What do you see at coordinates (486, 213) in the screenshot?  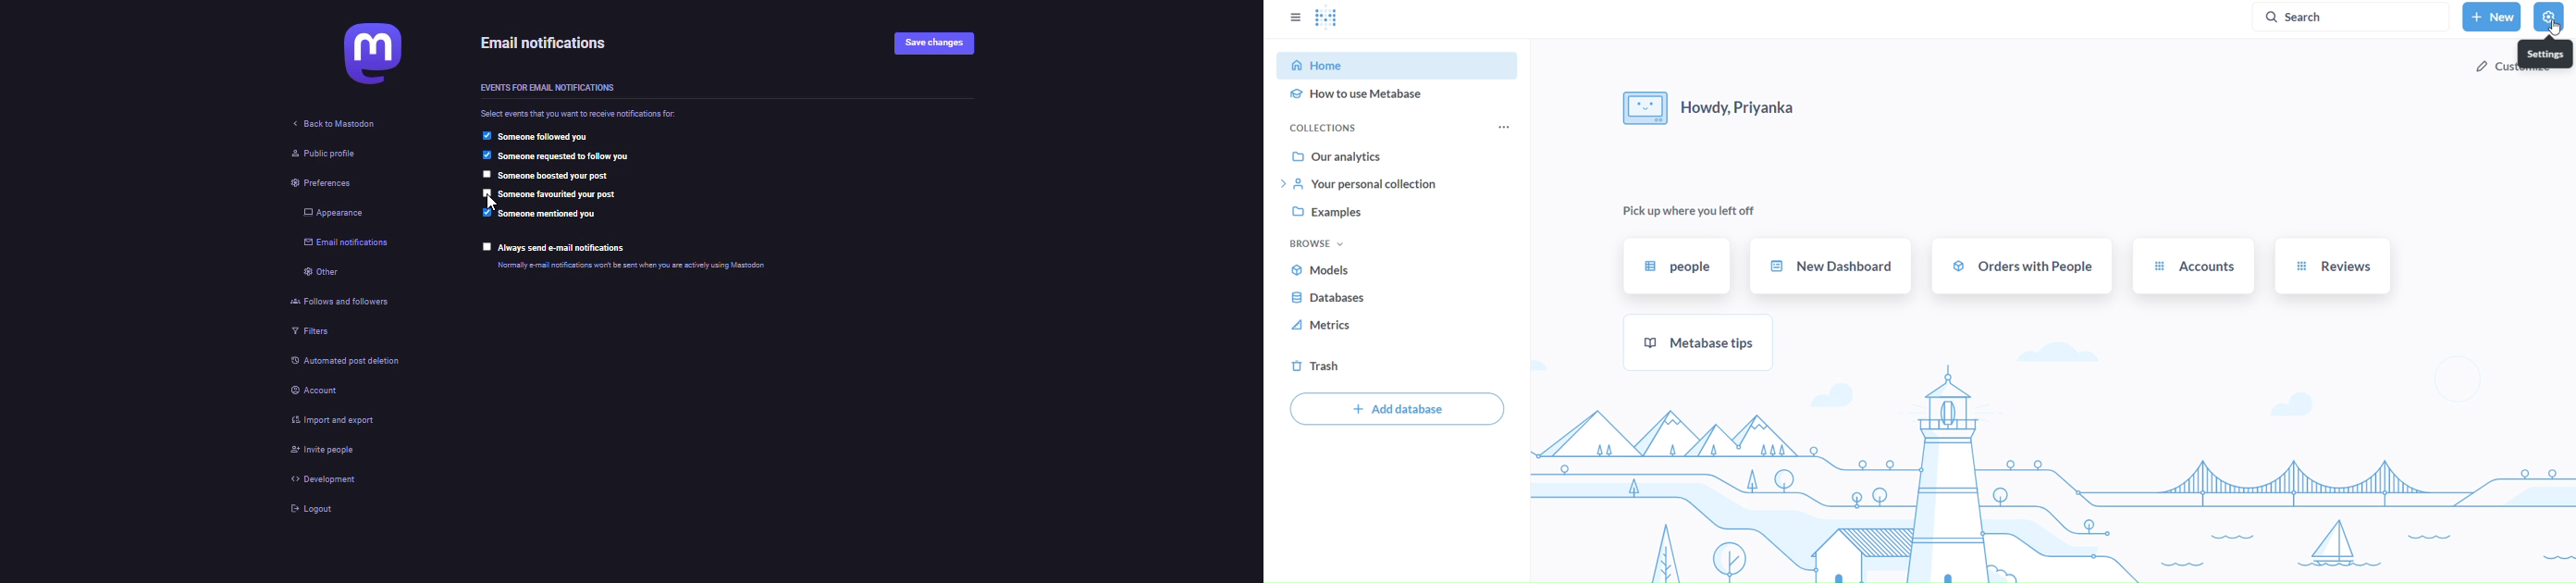 I see `enabled` at bounding box center [486, 213].